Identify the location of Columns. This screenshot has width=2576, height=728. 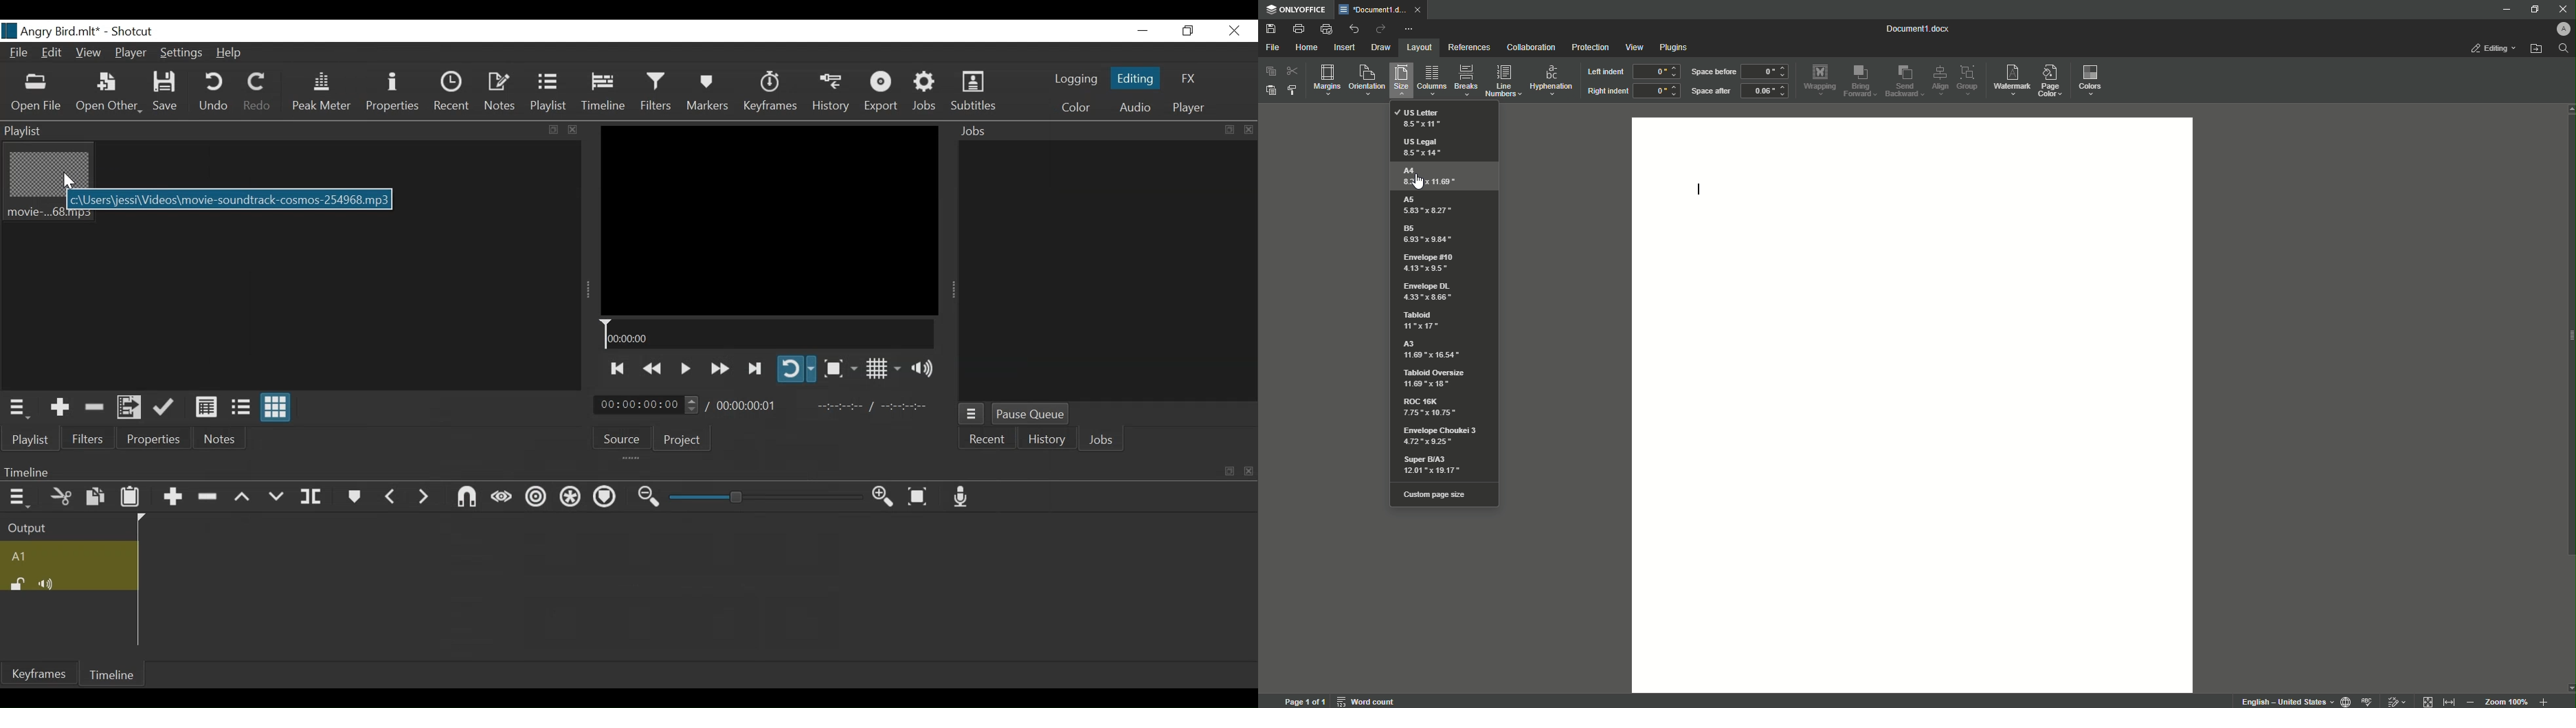
(1432, 82).